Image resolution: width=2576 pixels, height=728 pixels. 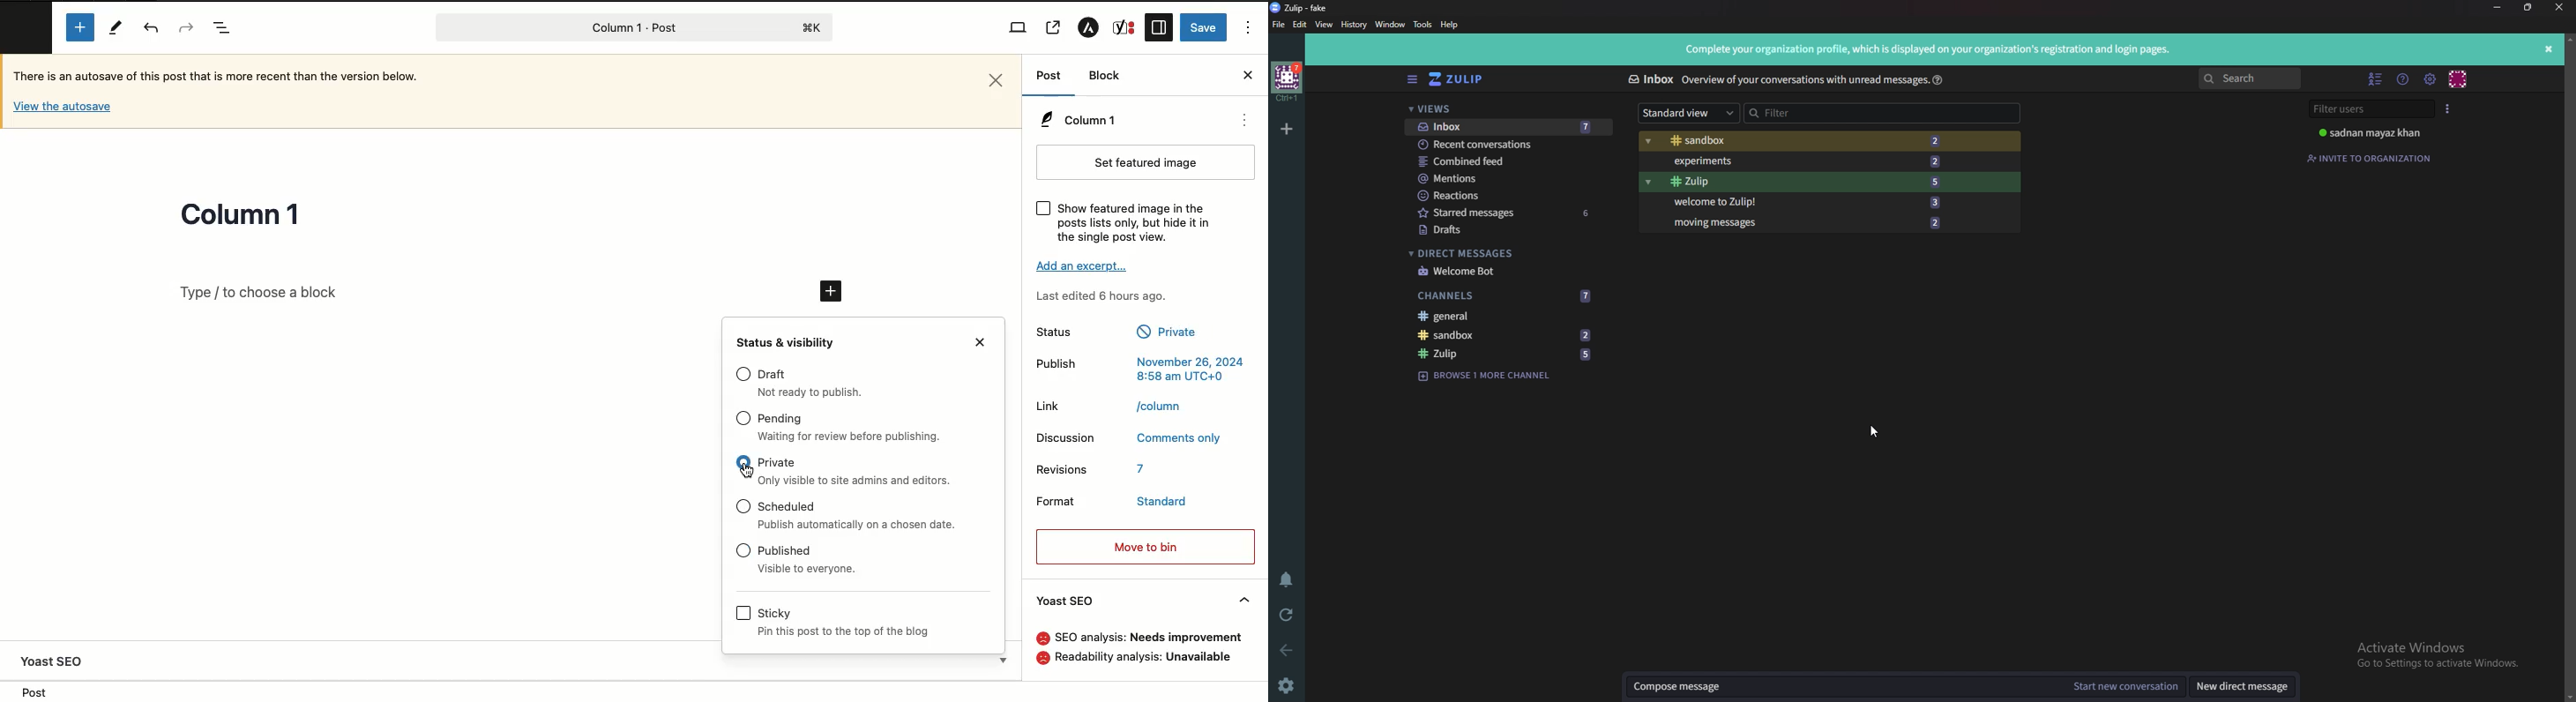 I want to click on Draft, so click(x=817, y=392).